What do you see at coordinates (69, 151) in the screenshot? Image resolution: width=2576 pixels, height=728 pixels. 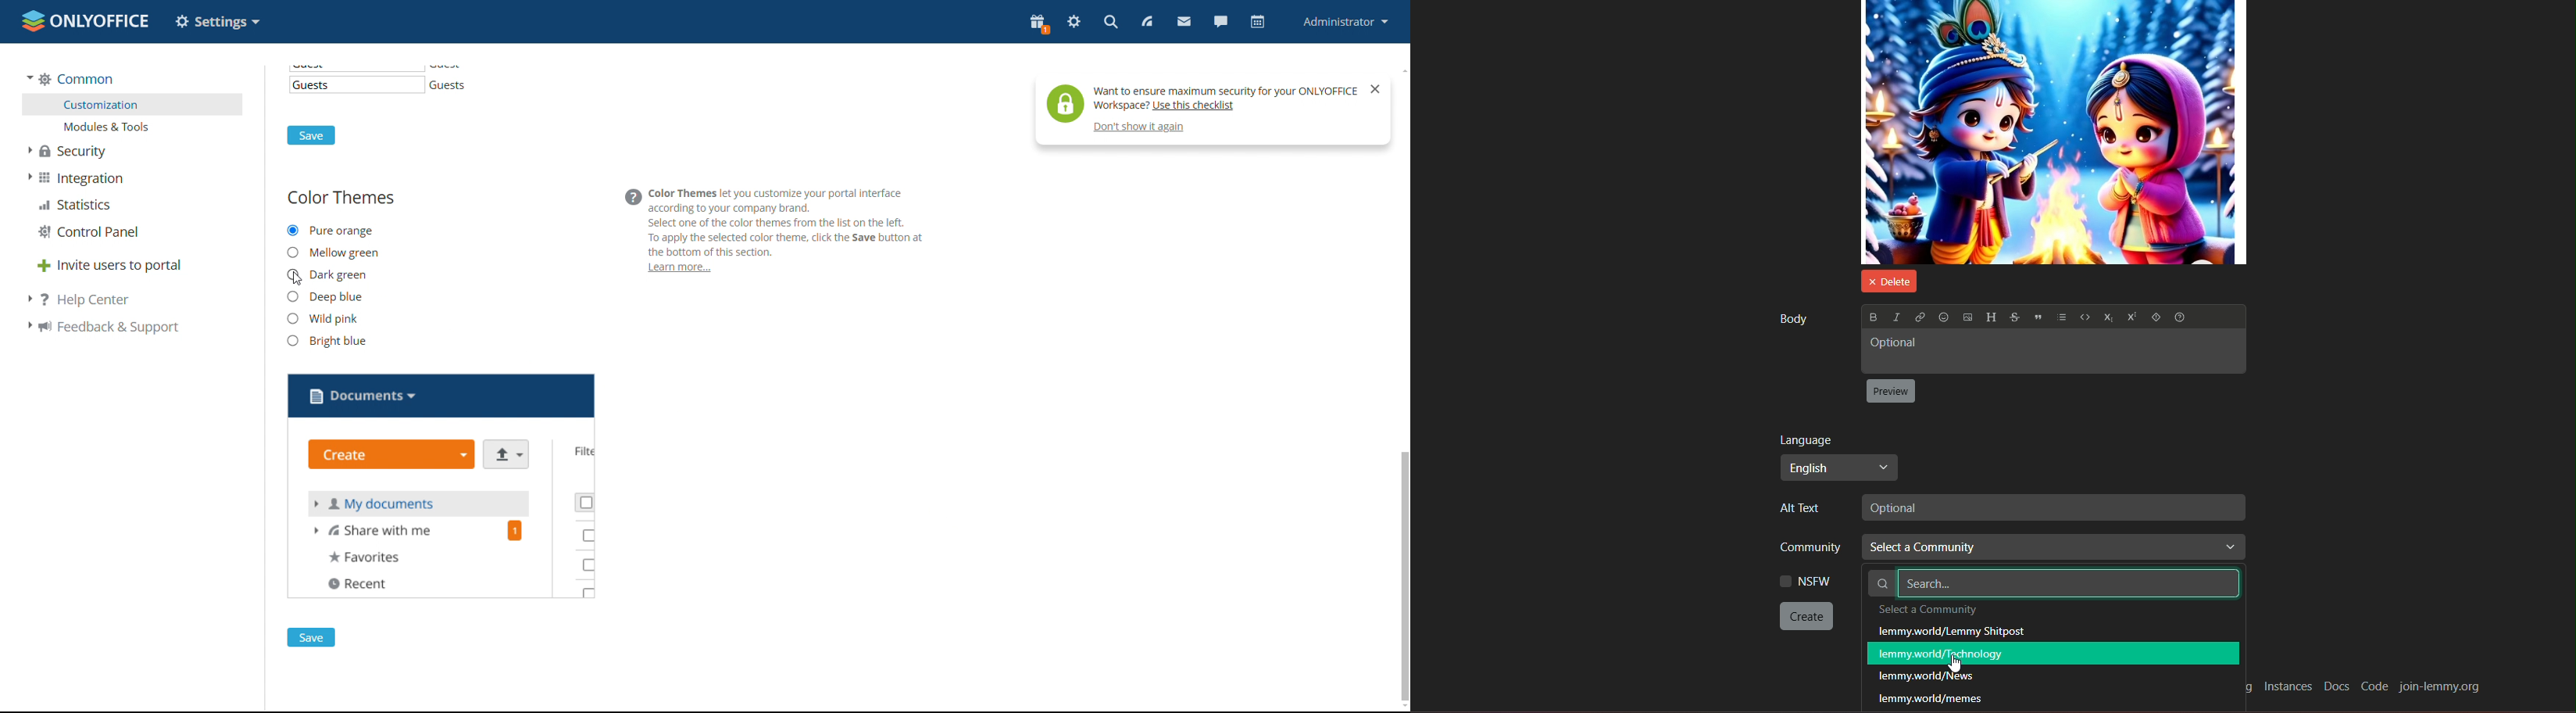 I see `security` at bounding box center [69, 151].